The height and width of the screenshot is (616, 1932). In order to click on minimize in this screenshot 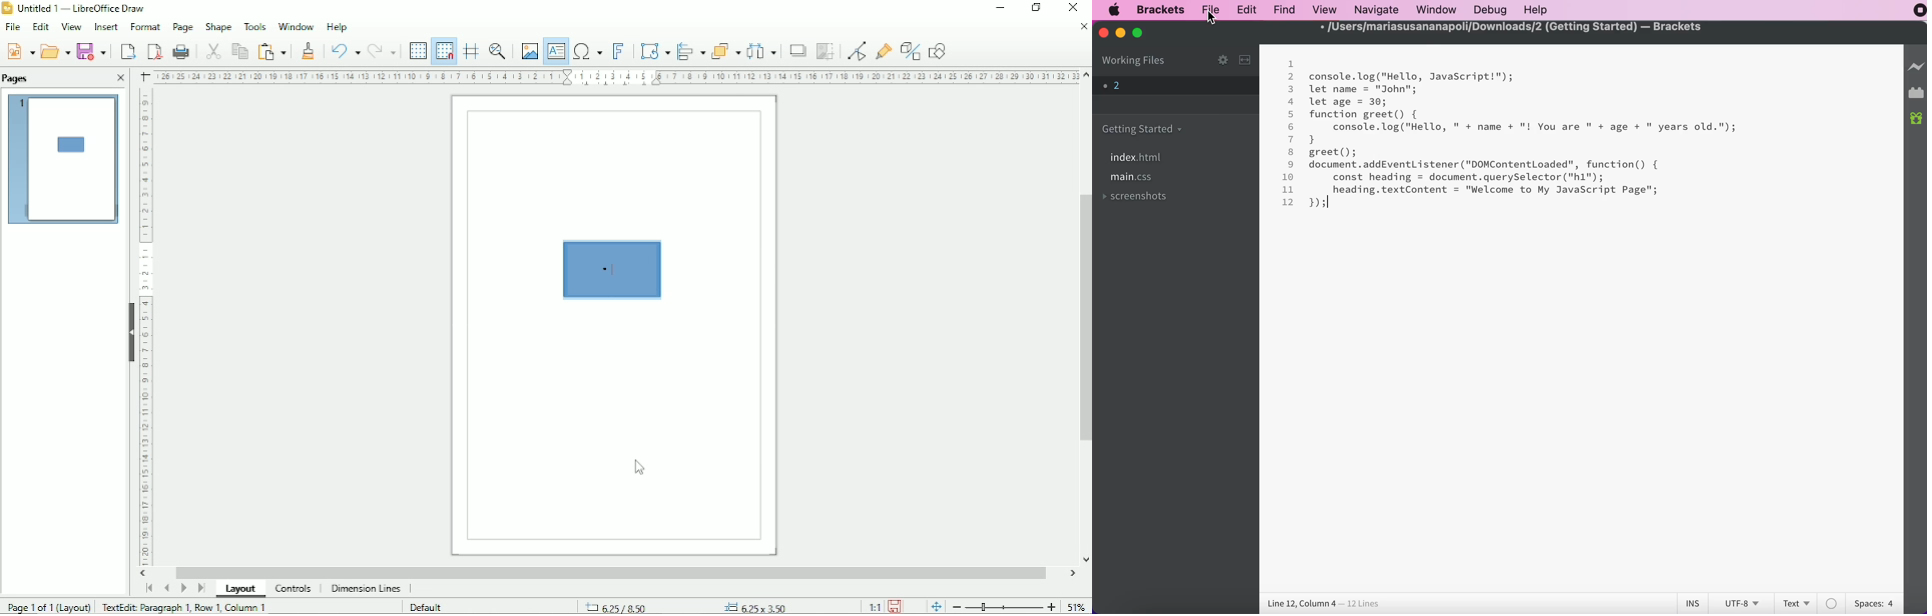, I will do `click(1120, 33)`.